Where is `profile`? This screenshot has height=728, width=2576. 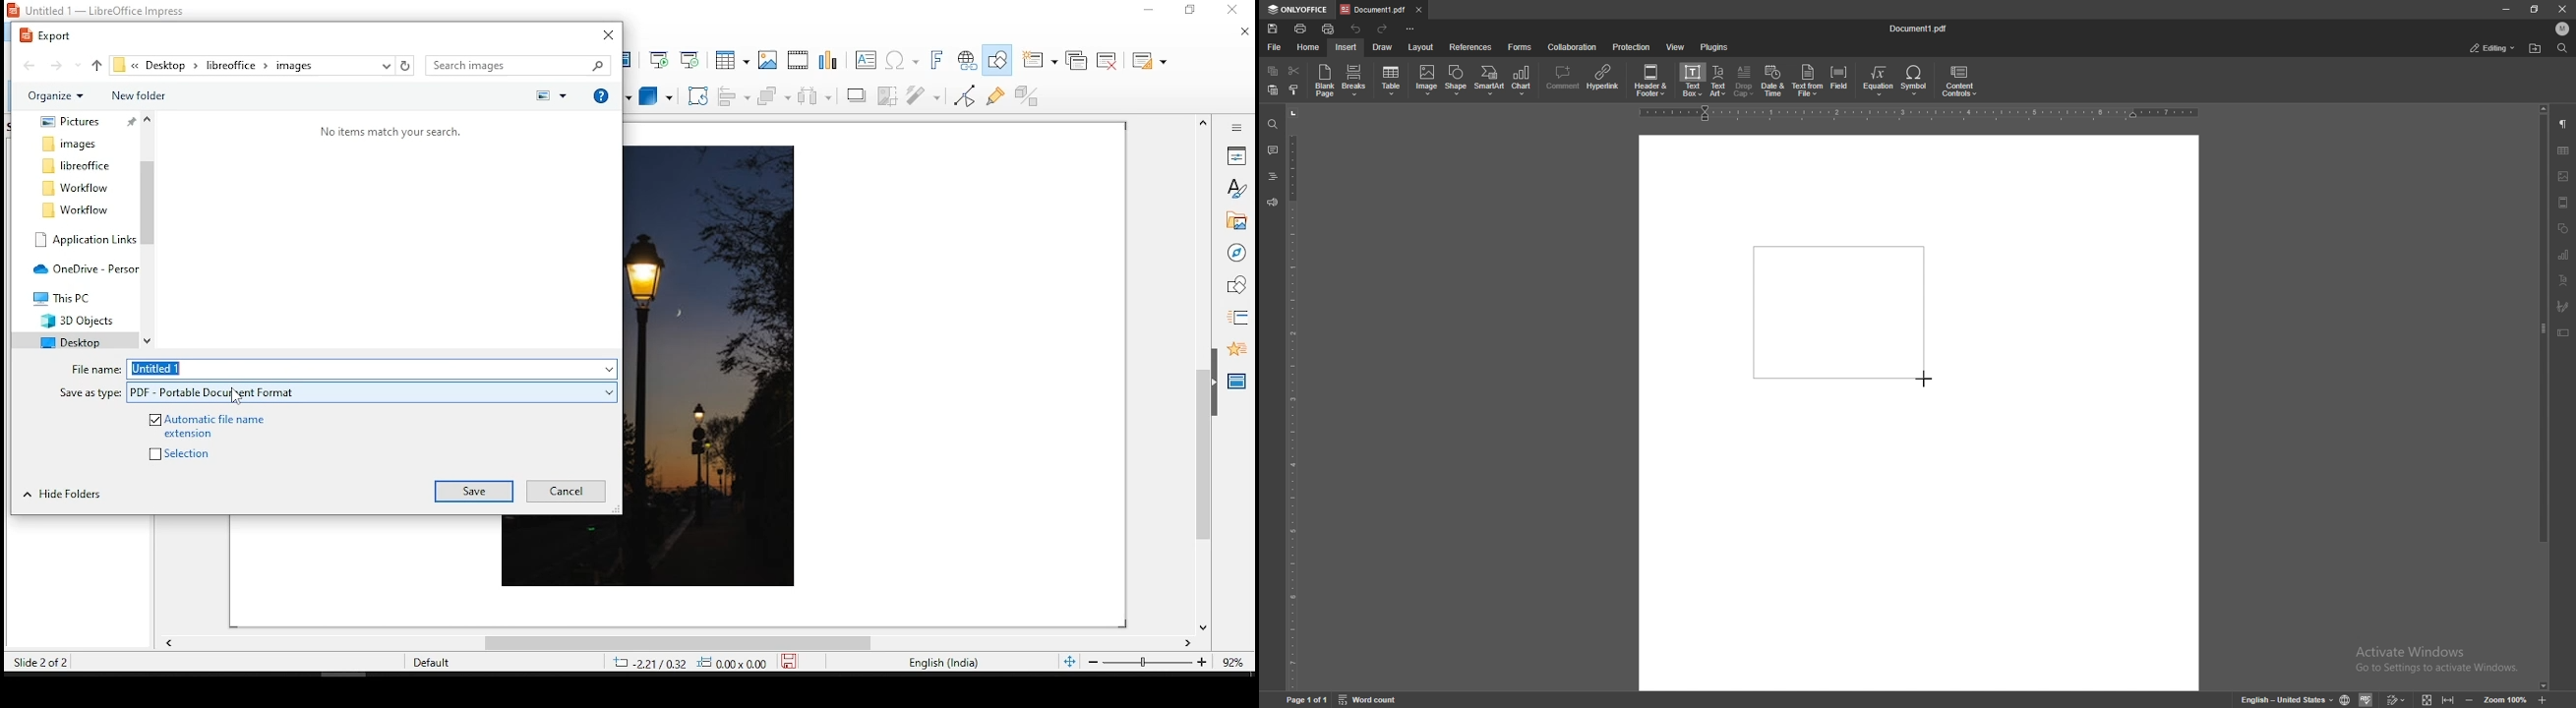
profile is located at coordinates (2563, 29).